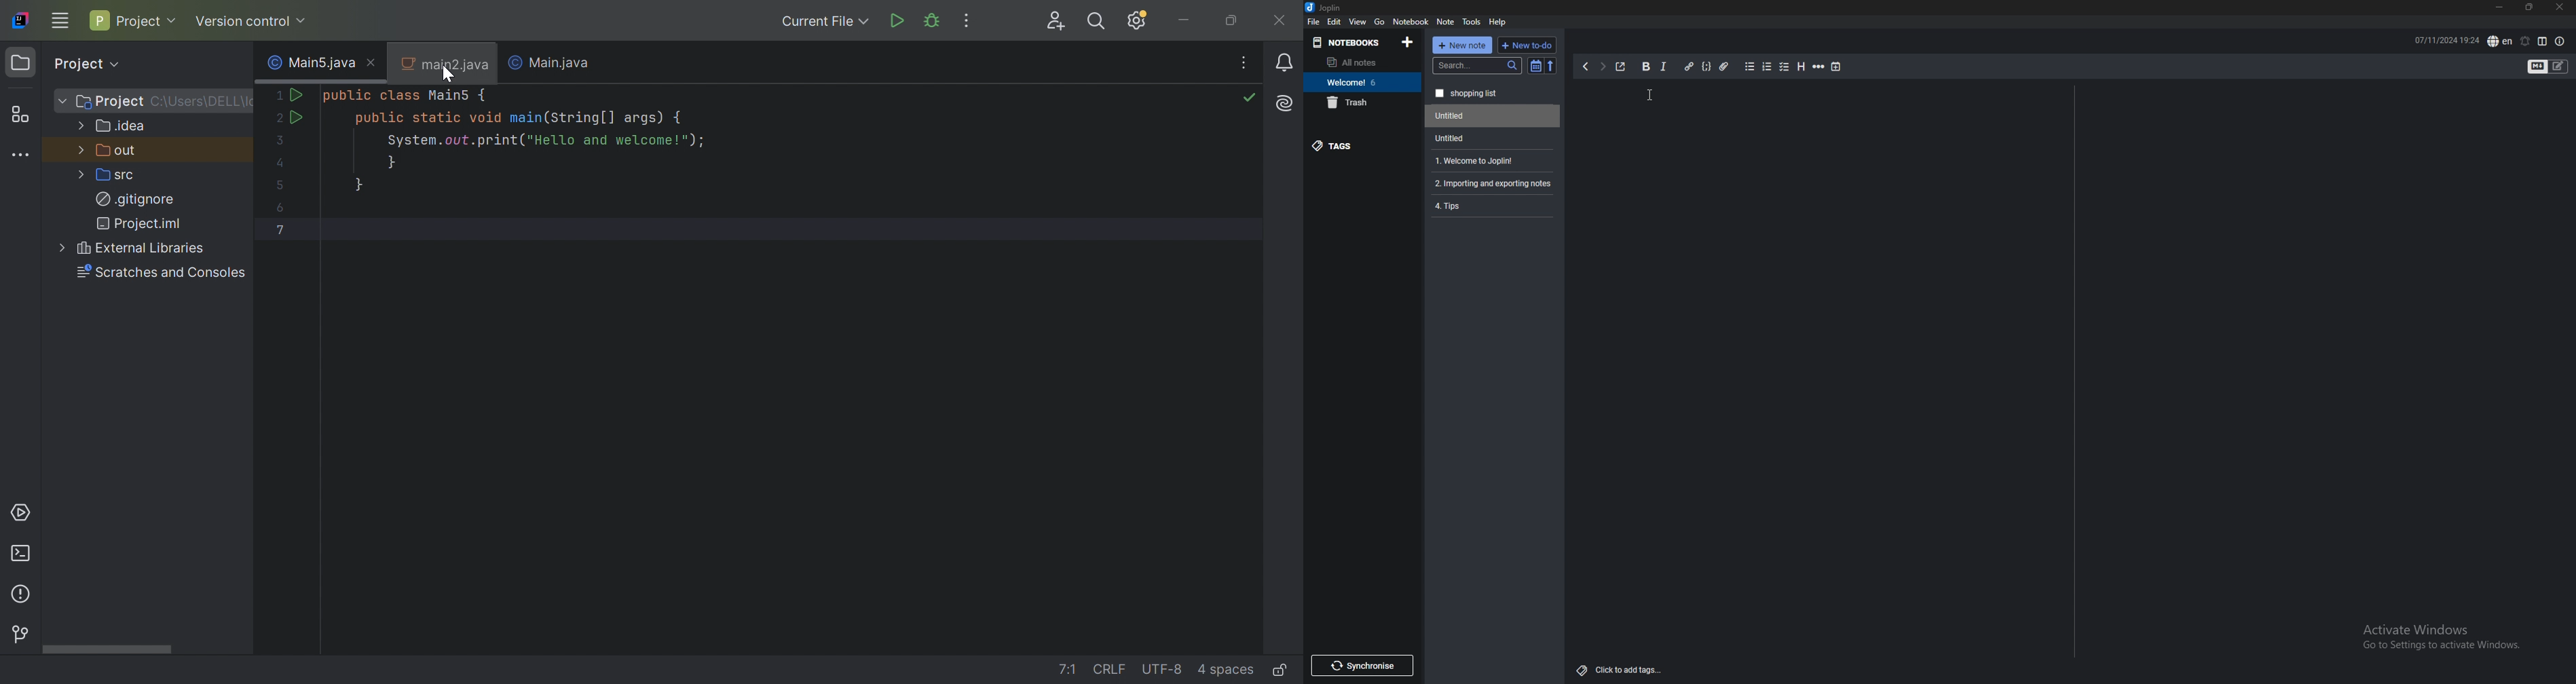 The width and height of the screenshot is (2576, 700). I want to click on resize, so click(2529, 8).